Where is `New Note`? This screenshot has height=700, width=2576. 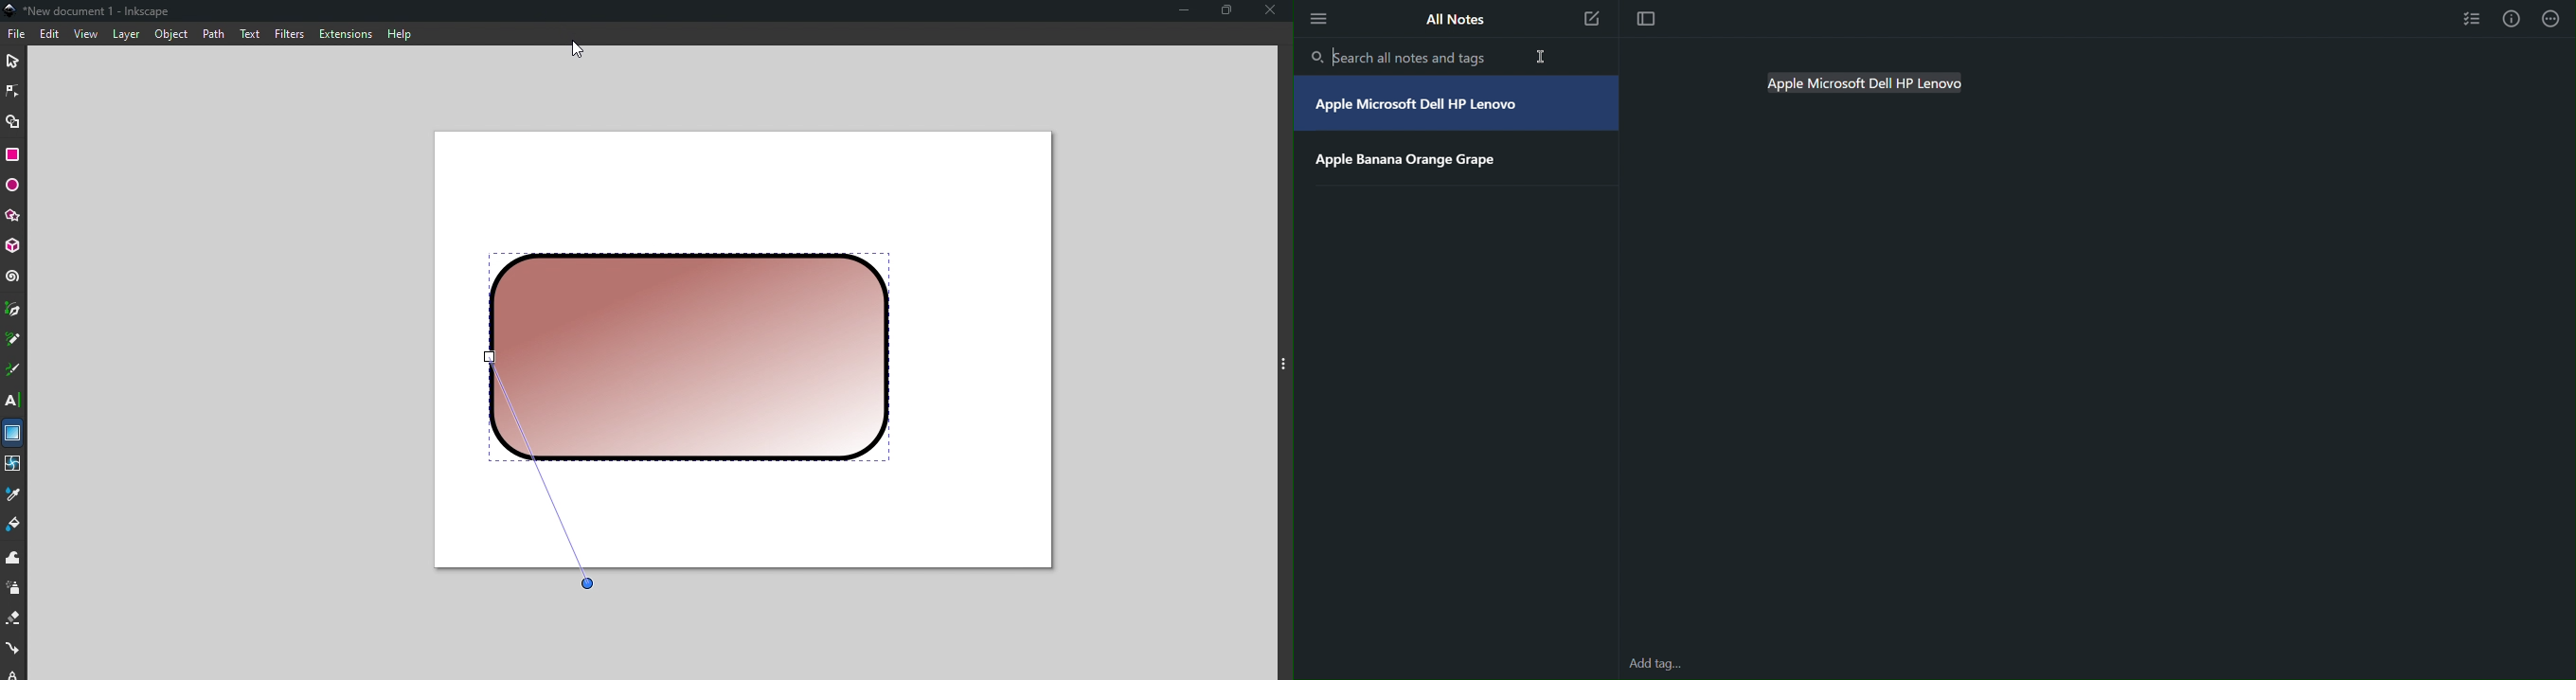 New Note is located at coordinates (1592, 19).